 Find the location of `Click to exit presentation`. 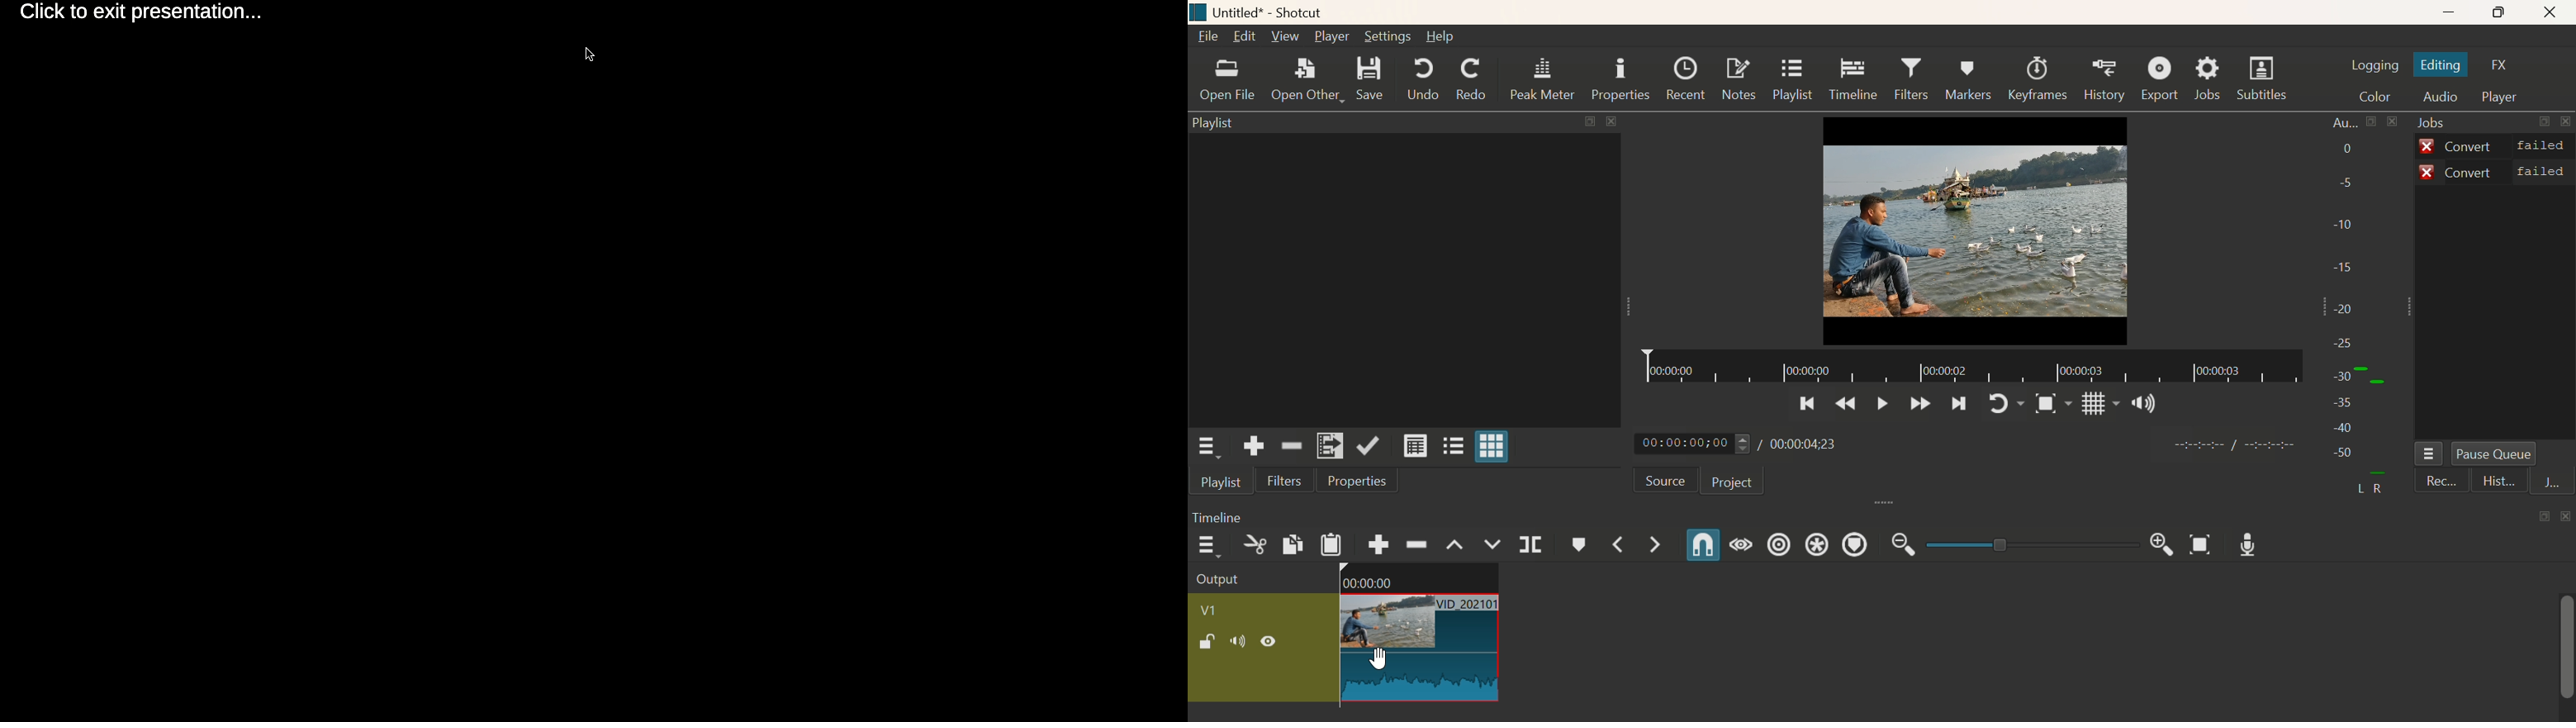

Click to exit presentation is located at coordinates (145, 14).